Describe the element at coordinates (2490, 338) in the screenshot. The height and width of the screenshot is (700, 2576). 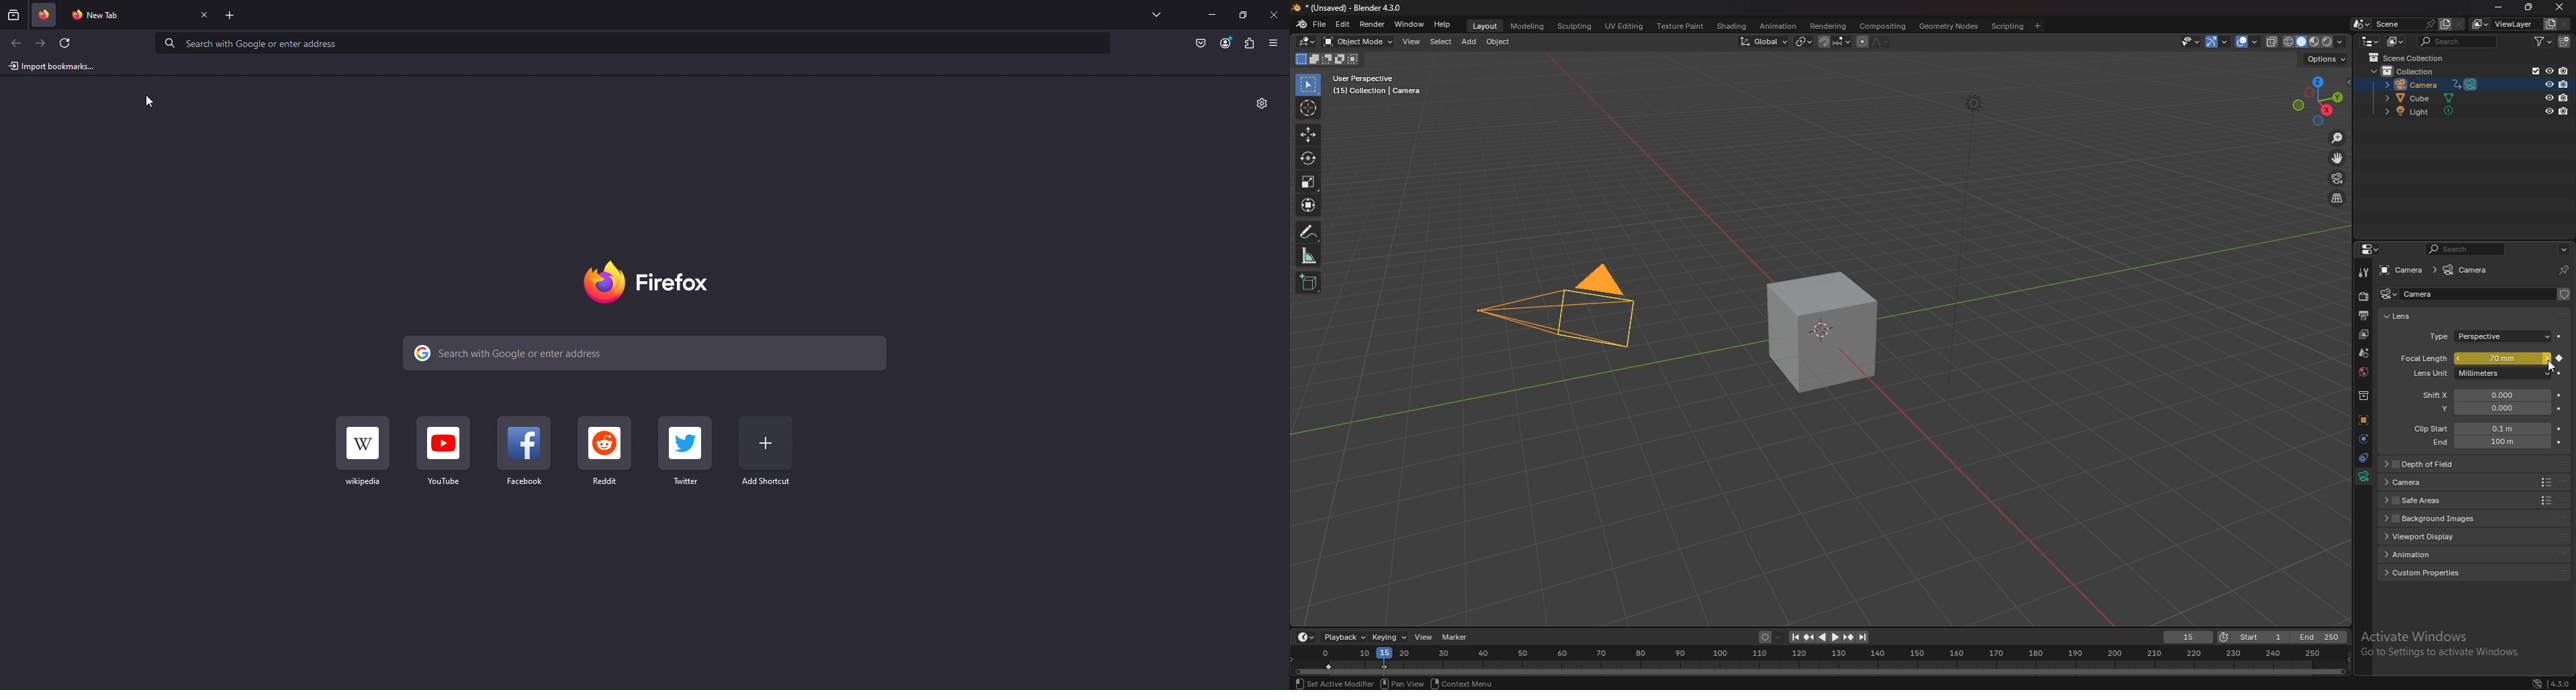
I see `type` at that location.